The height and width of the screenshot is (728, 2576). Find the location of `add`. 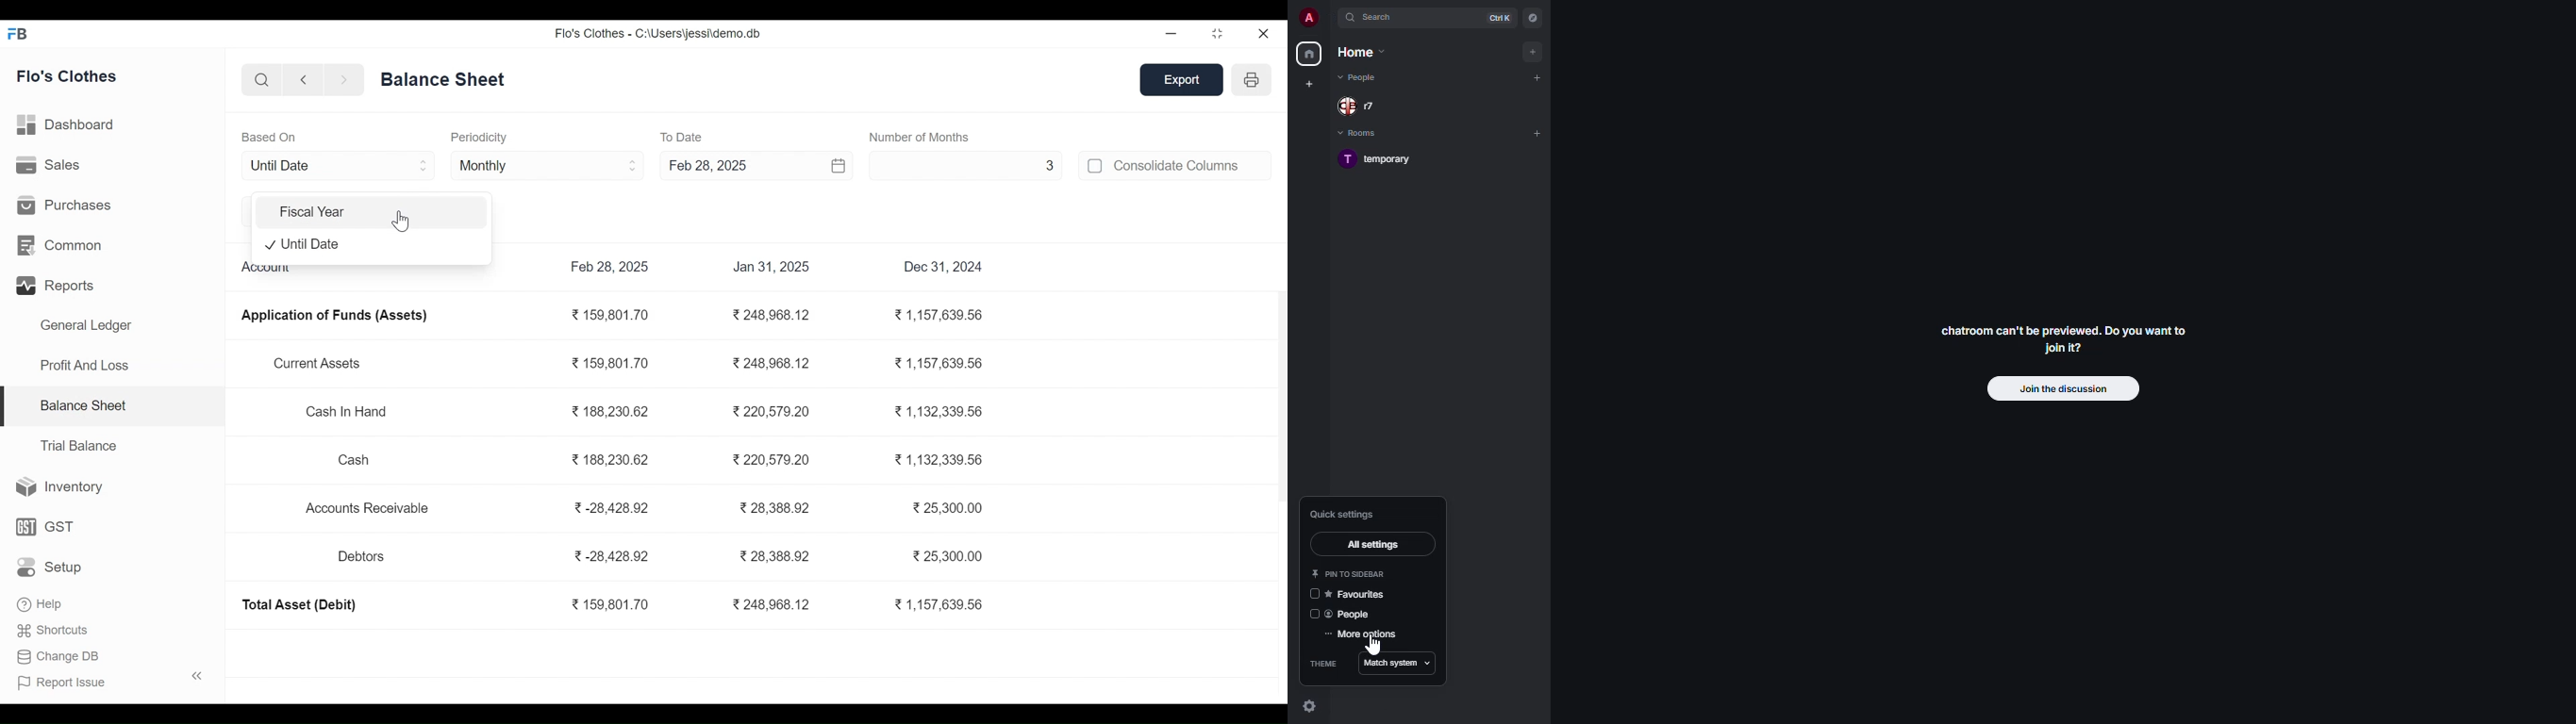

add is located at coordinates (1534, 50).